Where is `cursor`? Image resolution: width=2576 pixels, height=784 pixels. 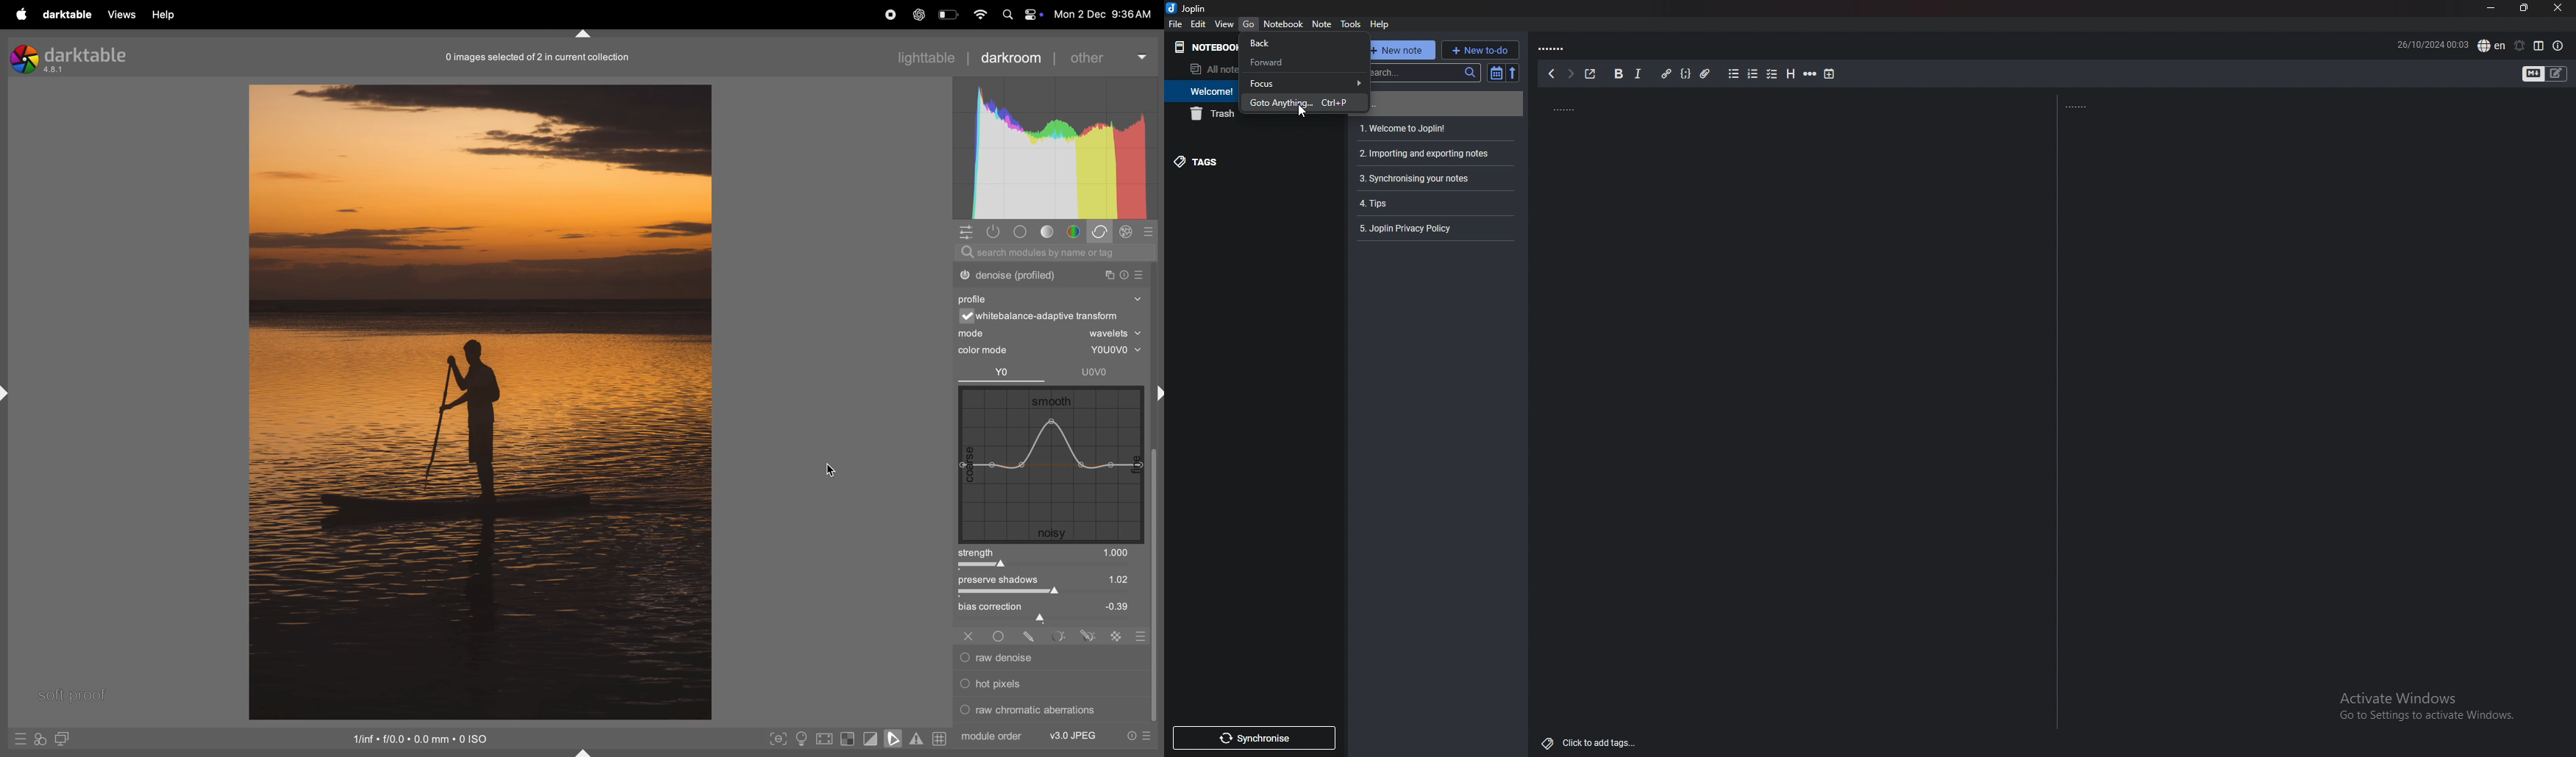 cursor is located at coordinates (1303, 113).